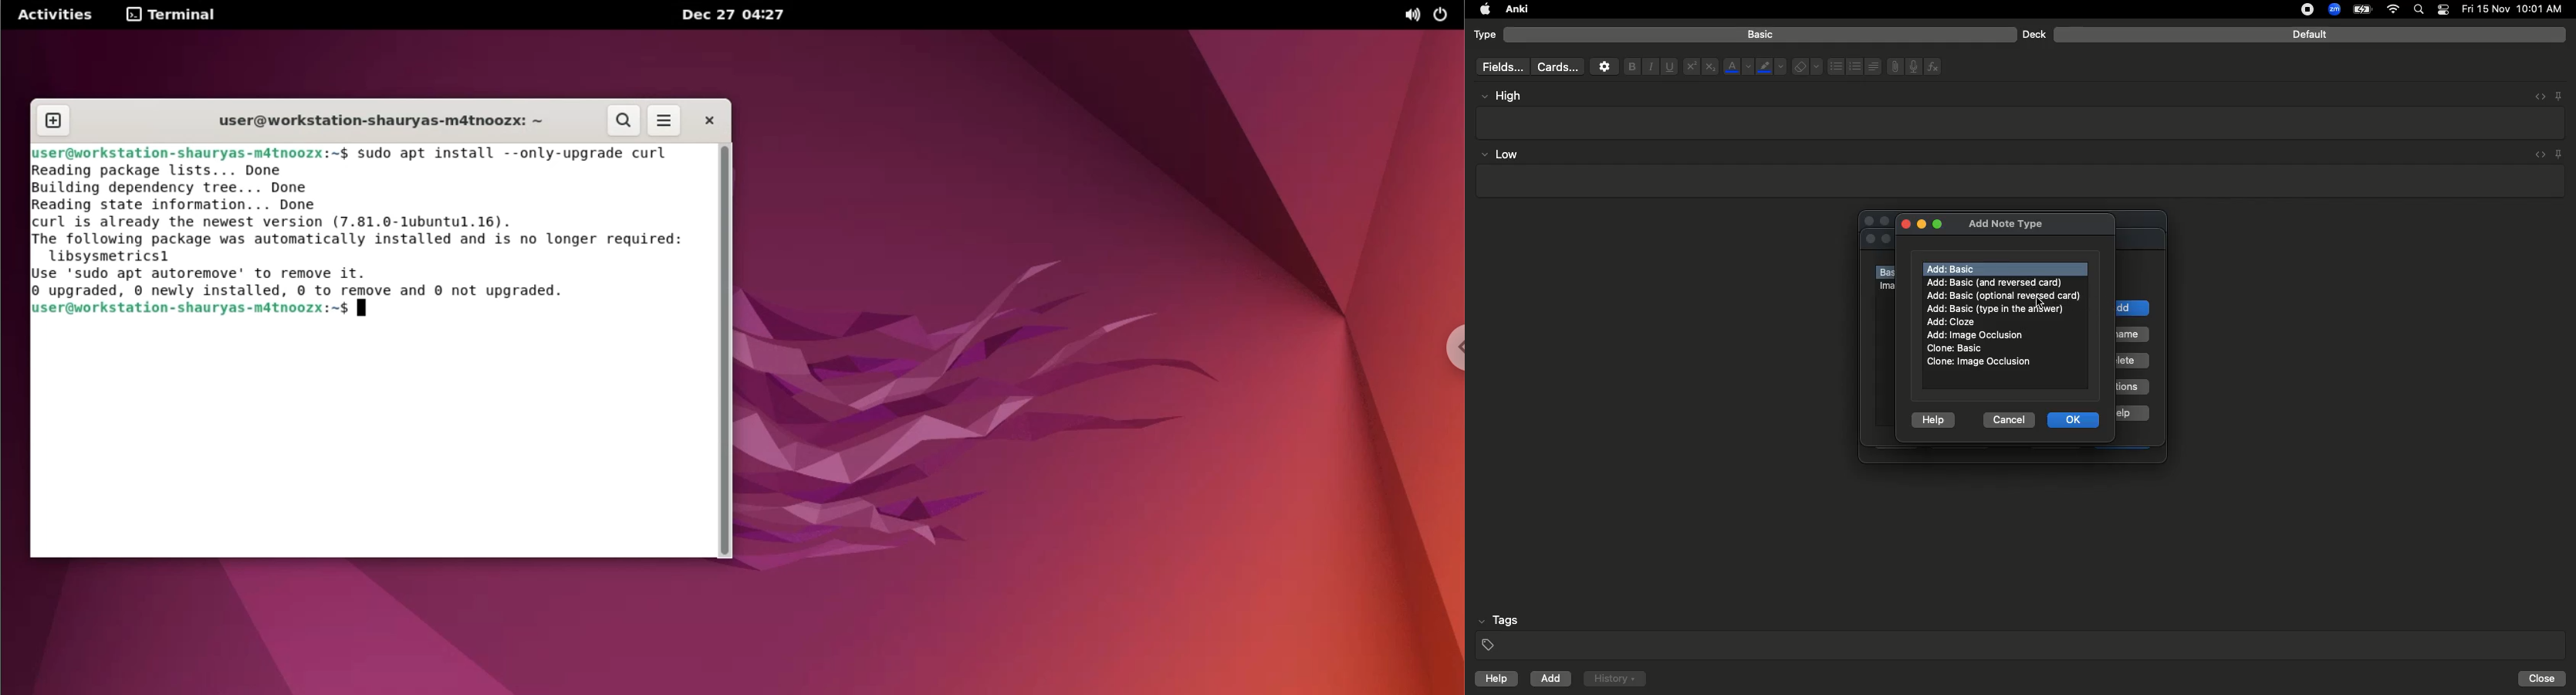 This screenshot has height=700, width=2576. What do you see at coordinates (1508, 96) in the screenshot?
I see `High` at bounding box center [1508, 96].